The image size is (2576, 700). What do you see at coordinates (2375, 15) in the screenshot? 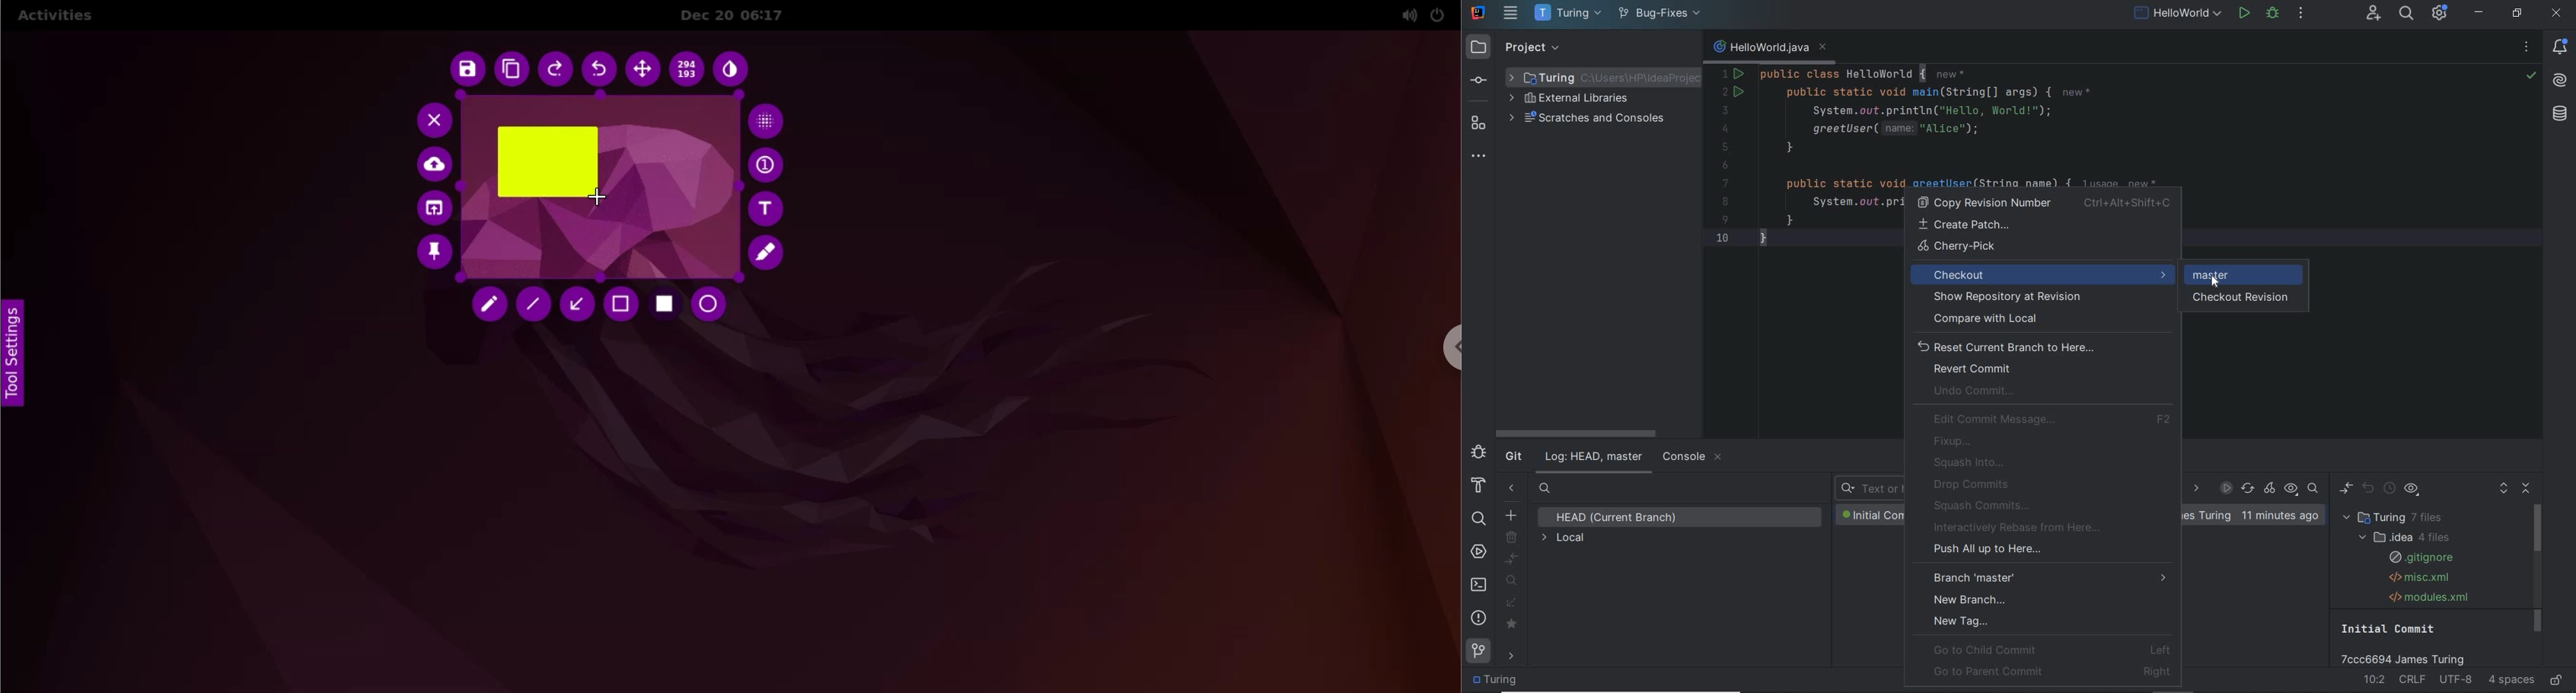
I see `code with me` at bounding box center [2375, 15].